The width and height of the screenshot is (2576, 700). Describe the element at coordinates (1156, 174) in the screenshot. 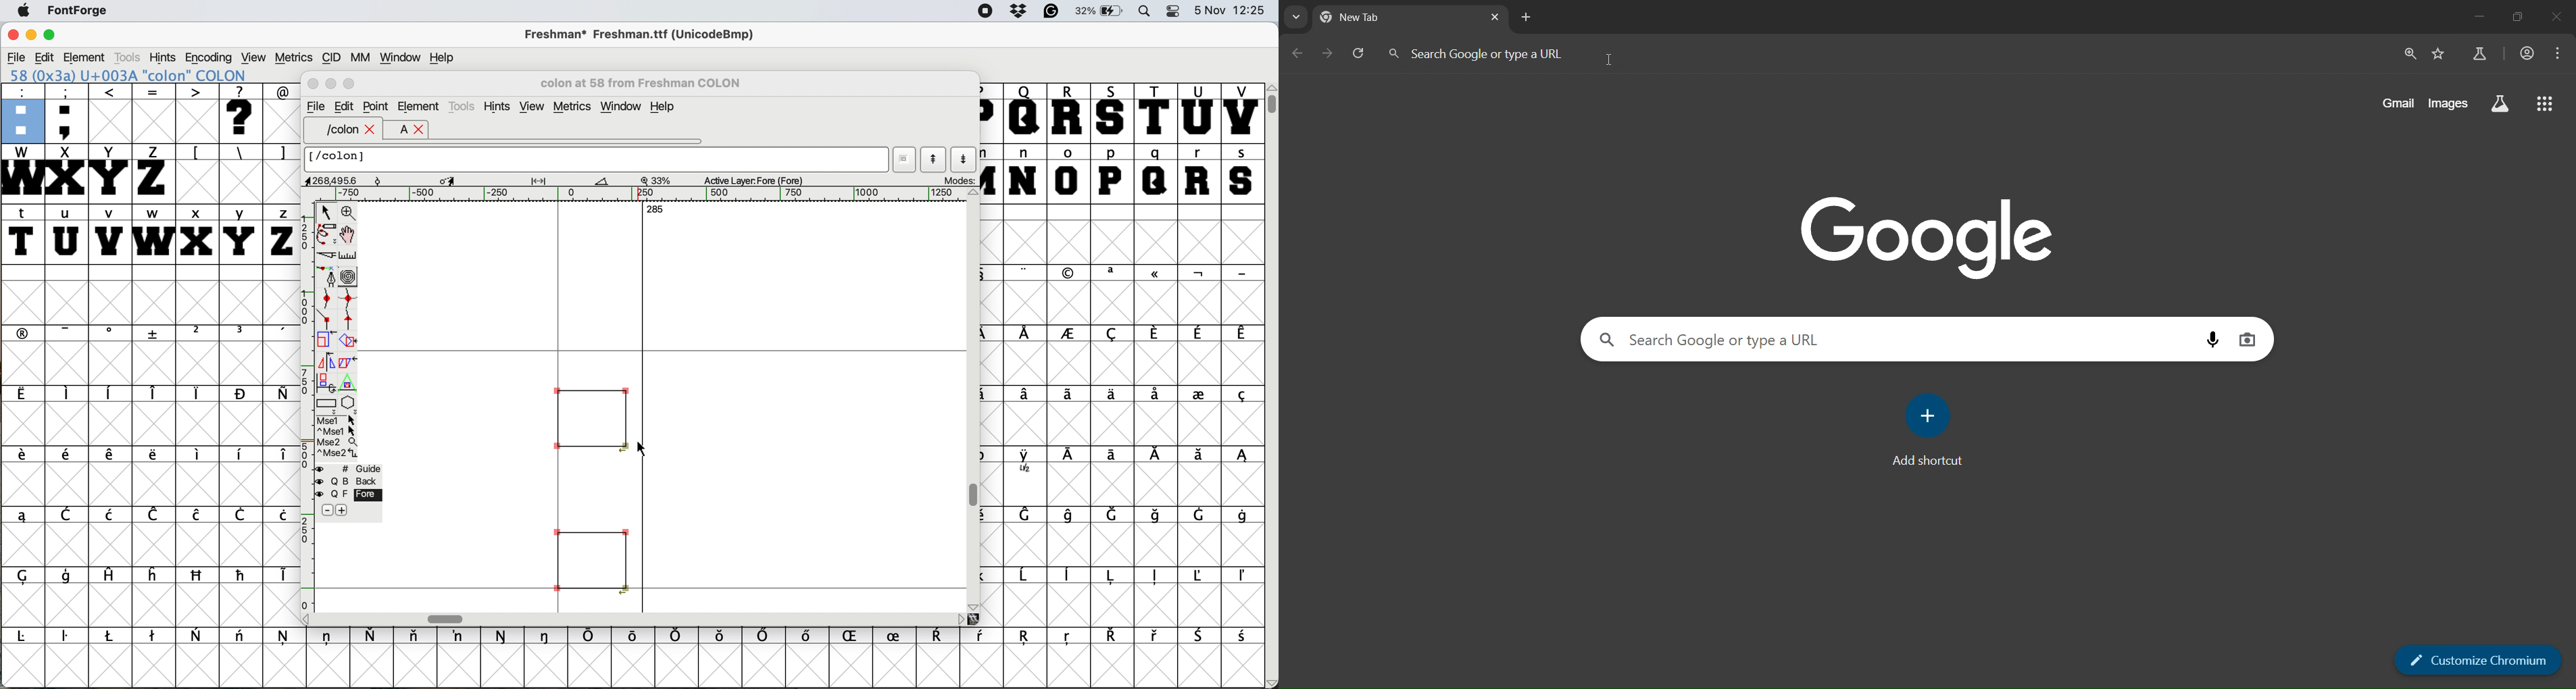

I see `q` at that location.